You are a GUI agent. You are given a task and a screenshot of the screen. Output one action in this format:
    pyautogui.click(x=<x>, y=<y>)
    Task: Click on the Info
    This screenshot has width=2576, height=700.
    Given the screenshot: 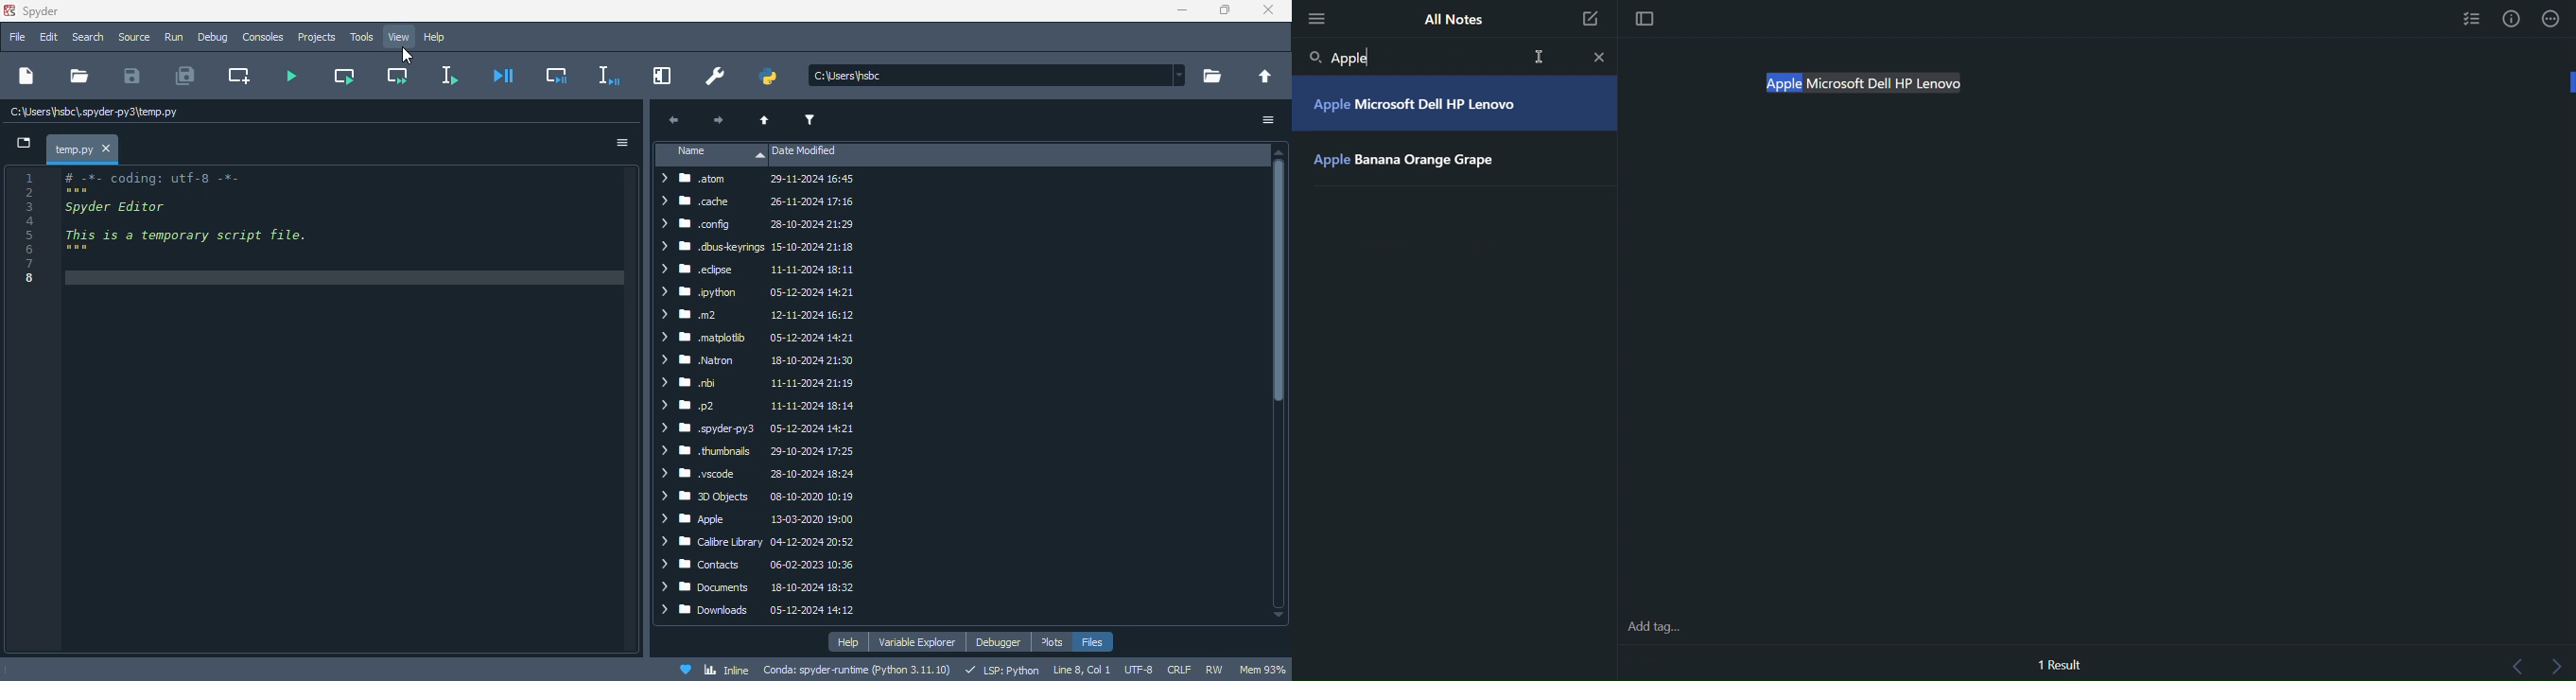 What is the action you would take?
    pyautogui.click(x=2516, y=19)
    